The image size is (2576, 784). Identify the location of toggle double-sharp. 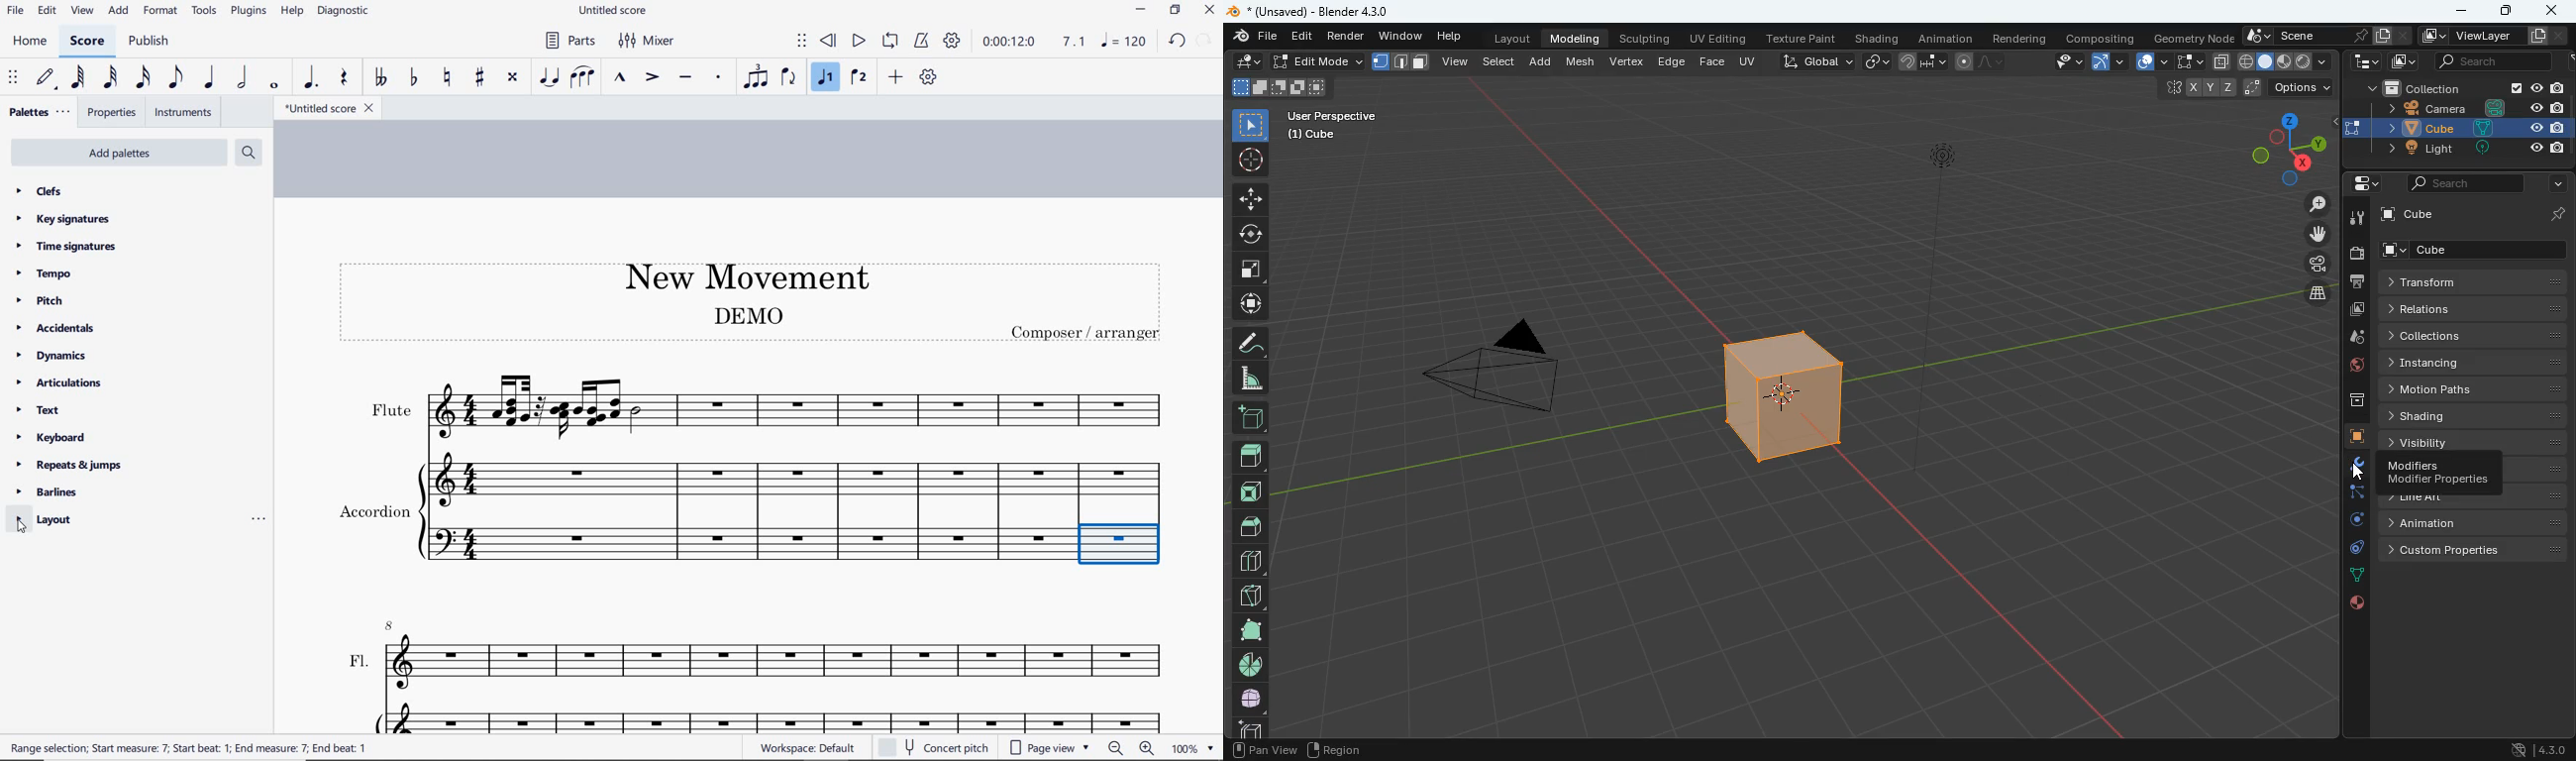
(514, 77).